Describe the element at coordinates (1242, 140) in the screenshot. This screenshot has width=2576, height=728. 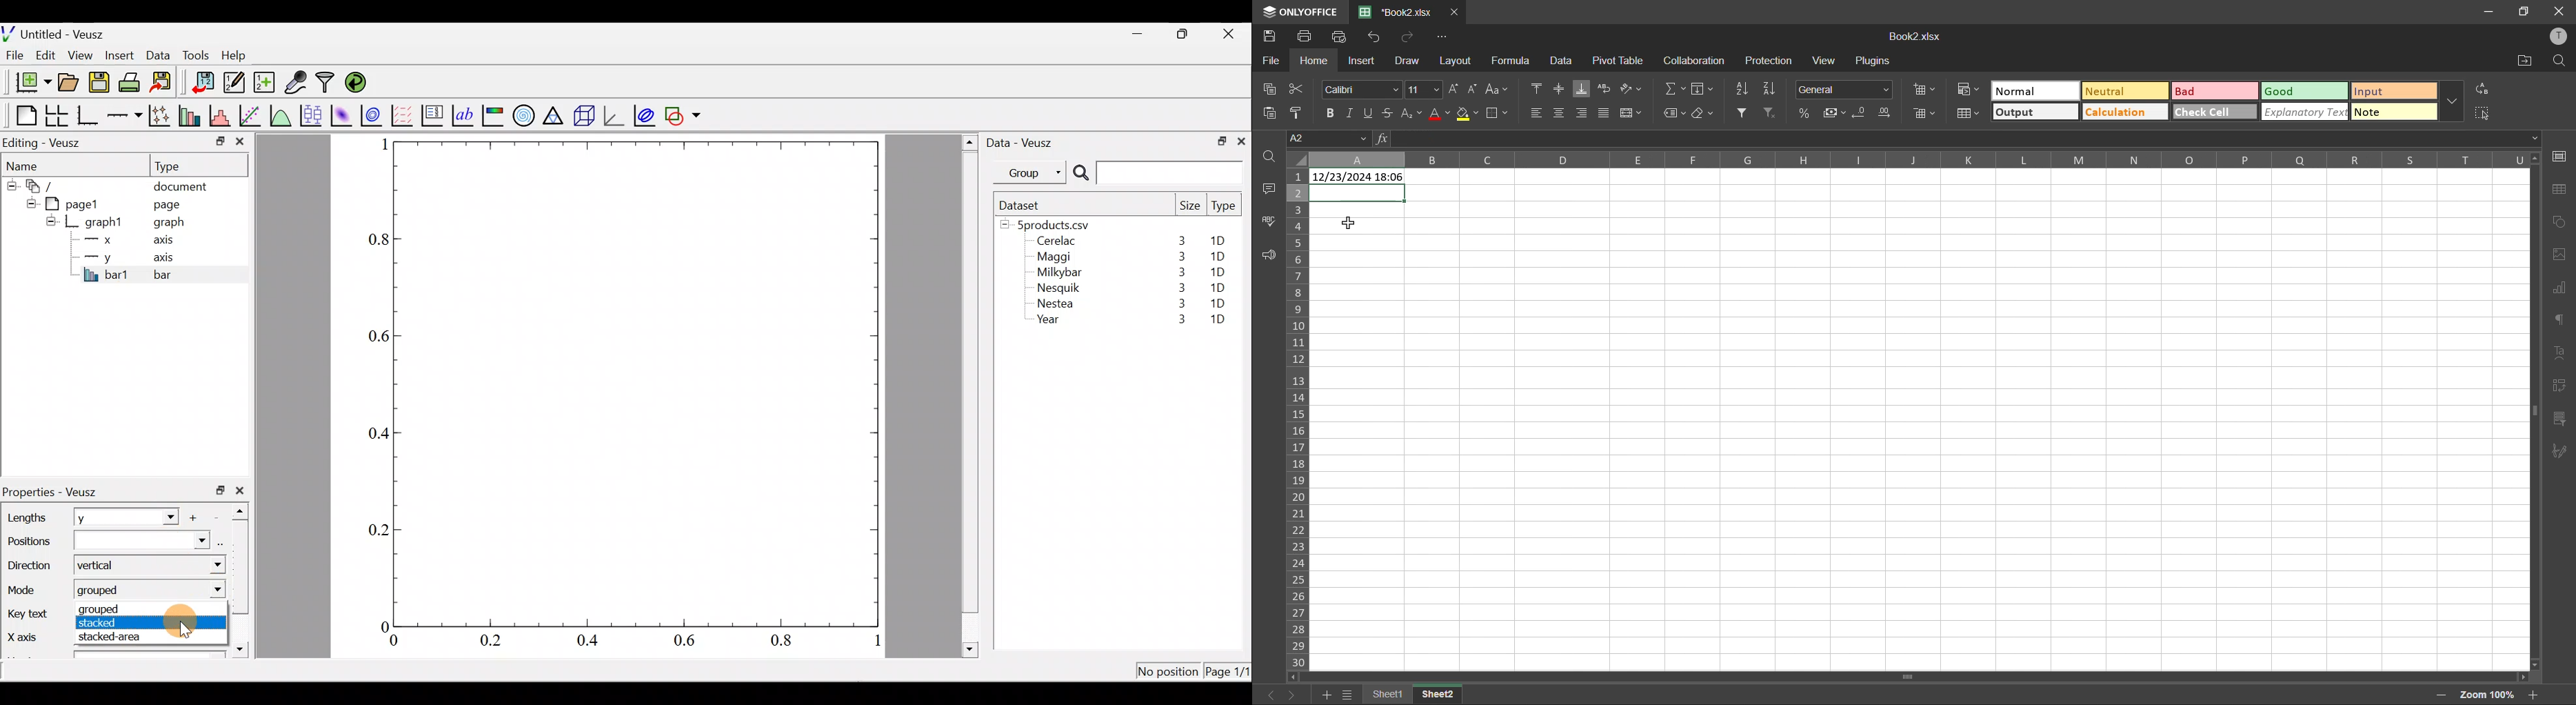
I see `close` at that location.